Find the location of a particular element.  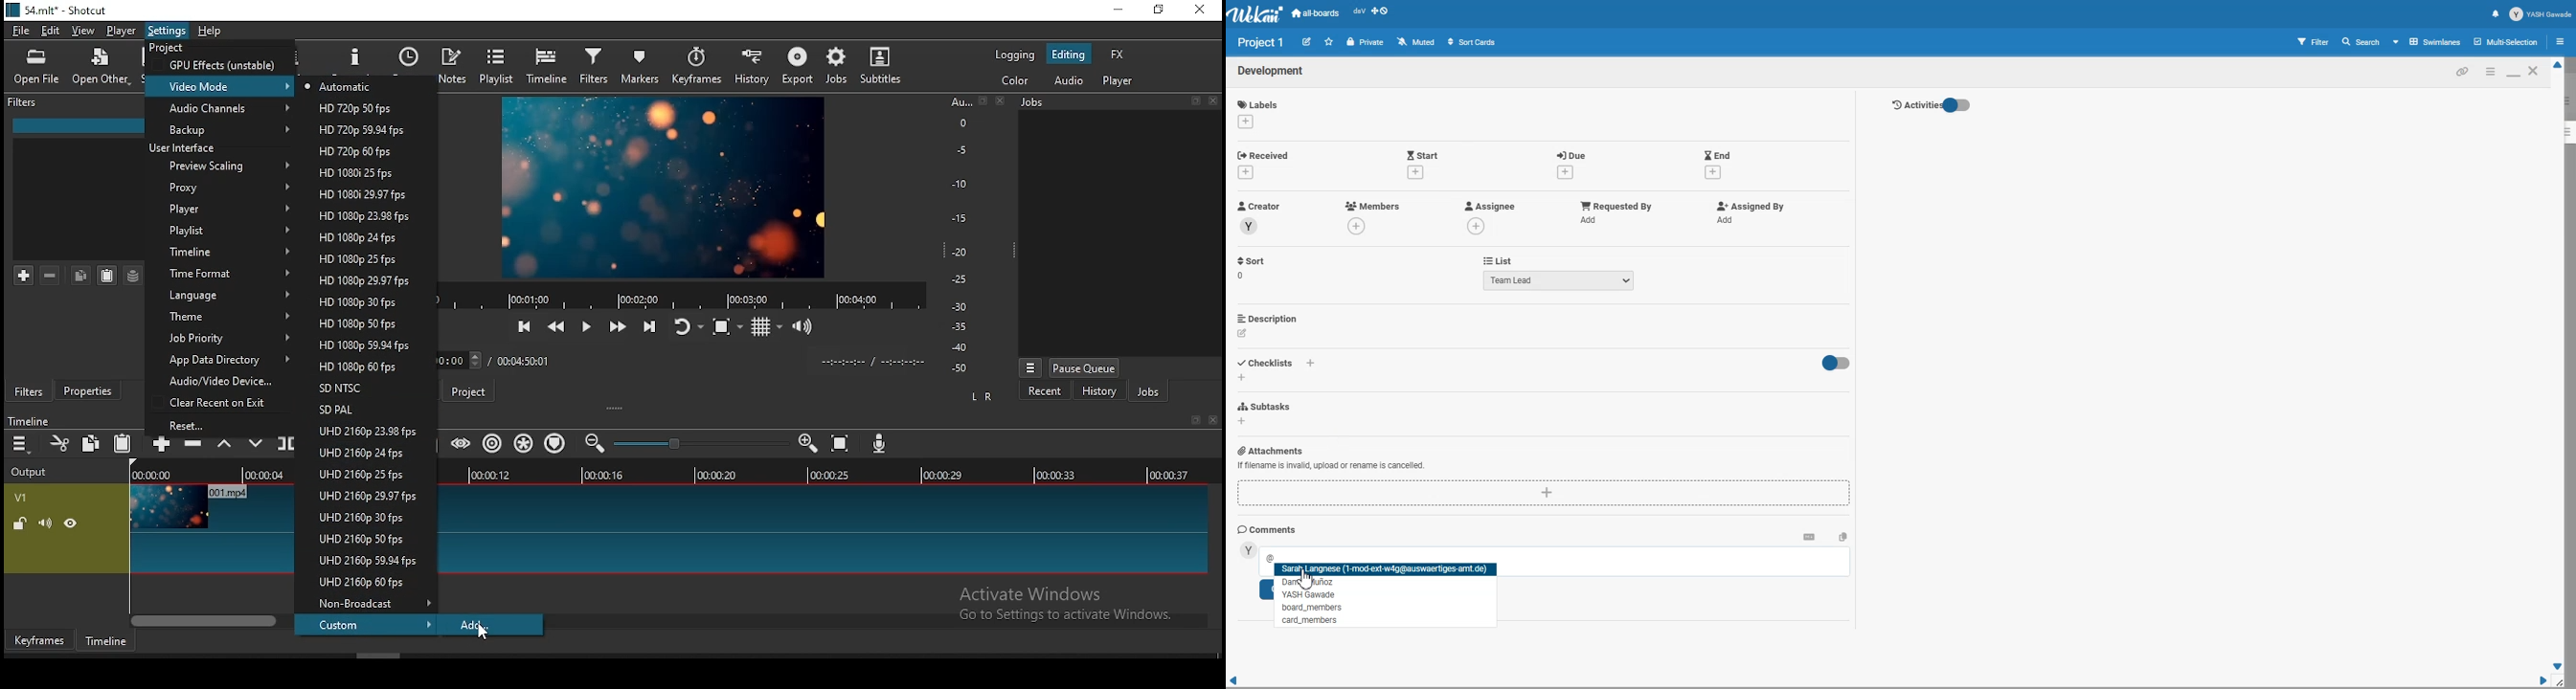

Add Assigned By is located at coordinates (1748, 206).